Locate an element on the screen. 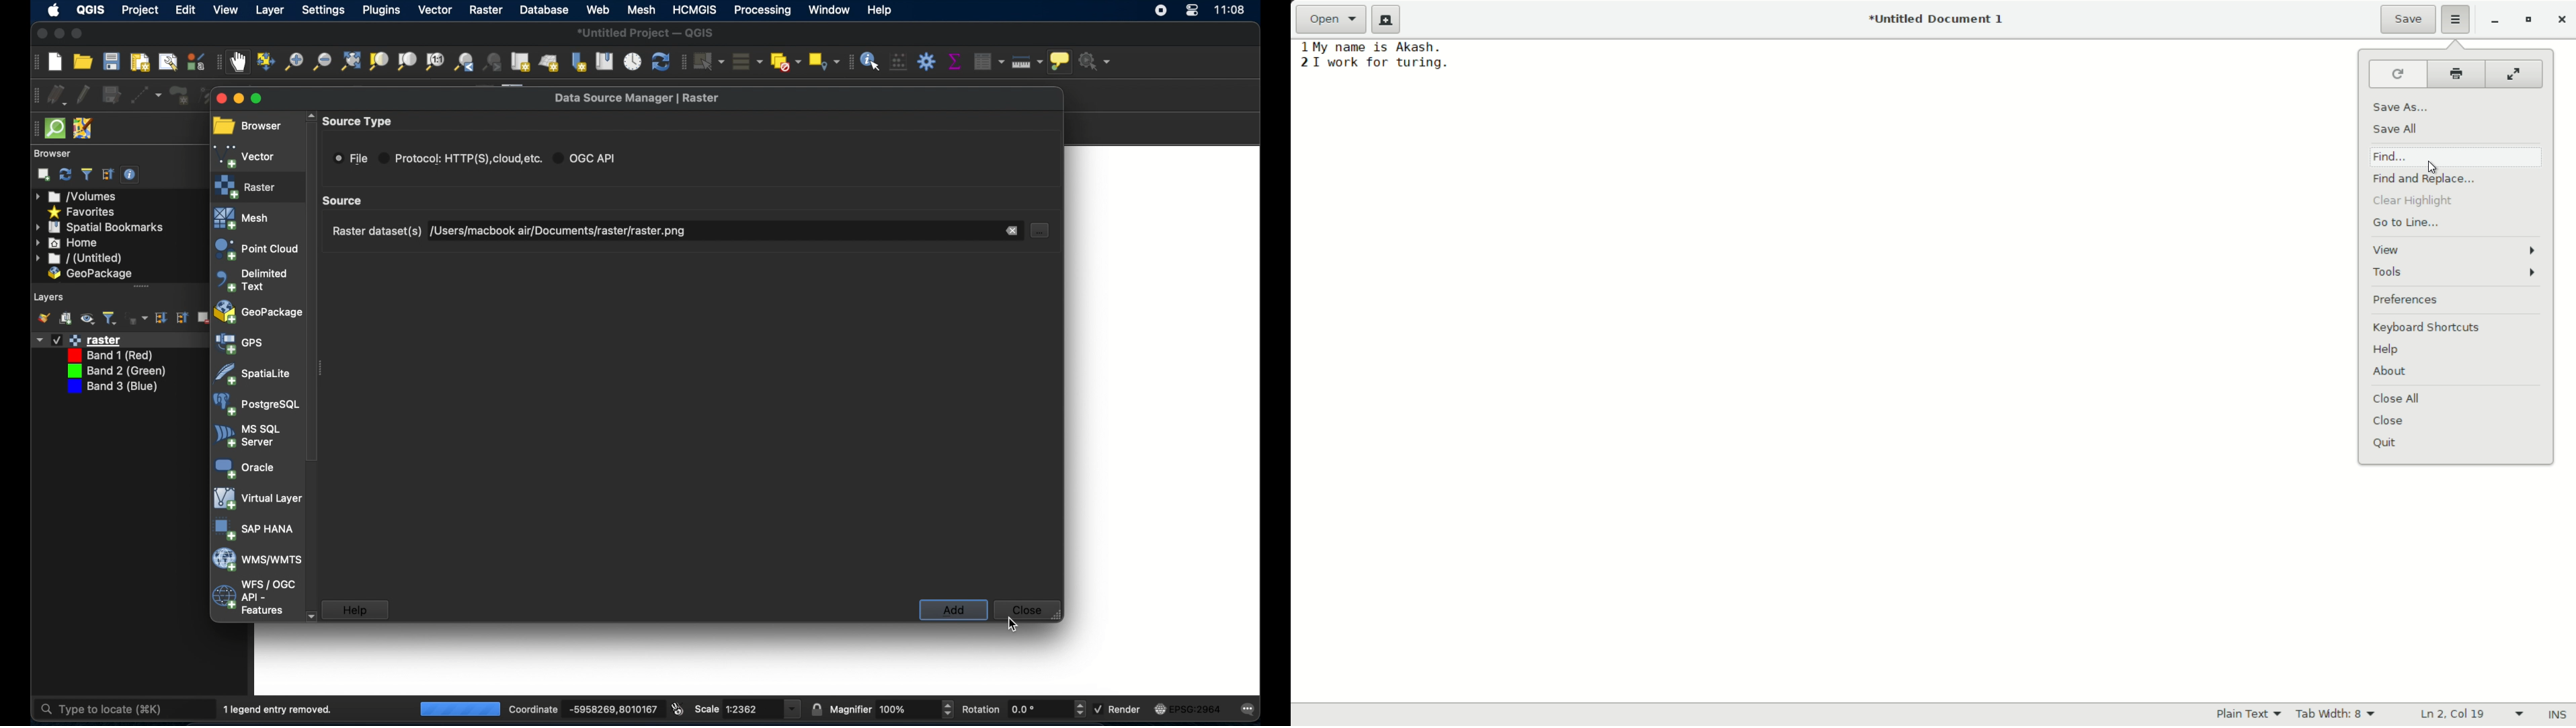 This screenshot has height=728, width=2576. close is located at coordinates (2389, 421).